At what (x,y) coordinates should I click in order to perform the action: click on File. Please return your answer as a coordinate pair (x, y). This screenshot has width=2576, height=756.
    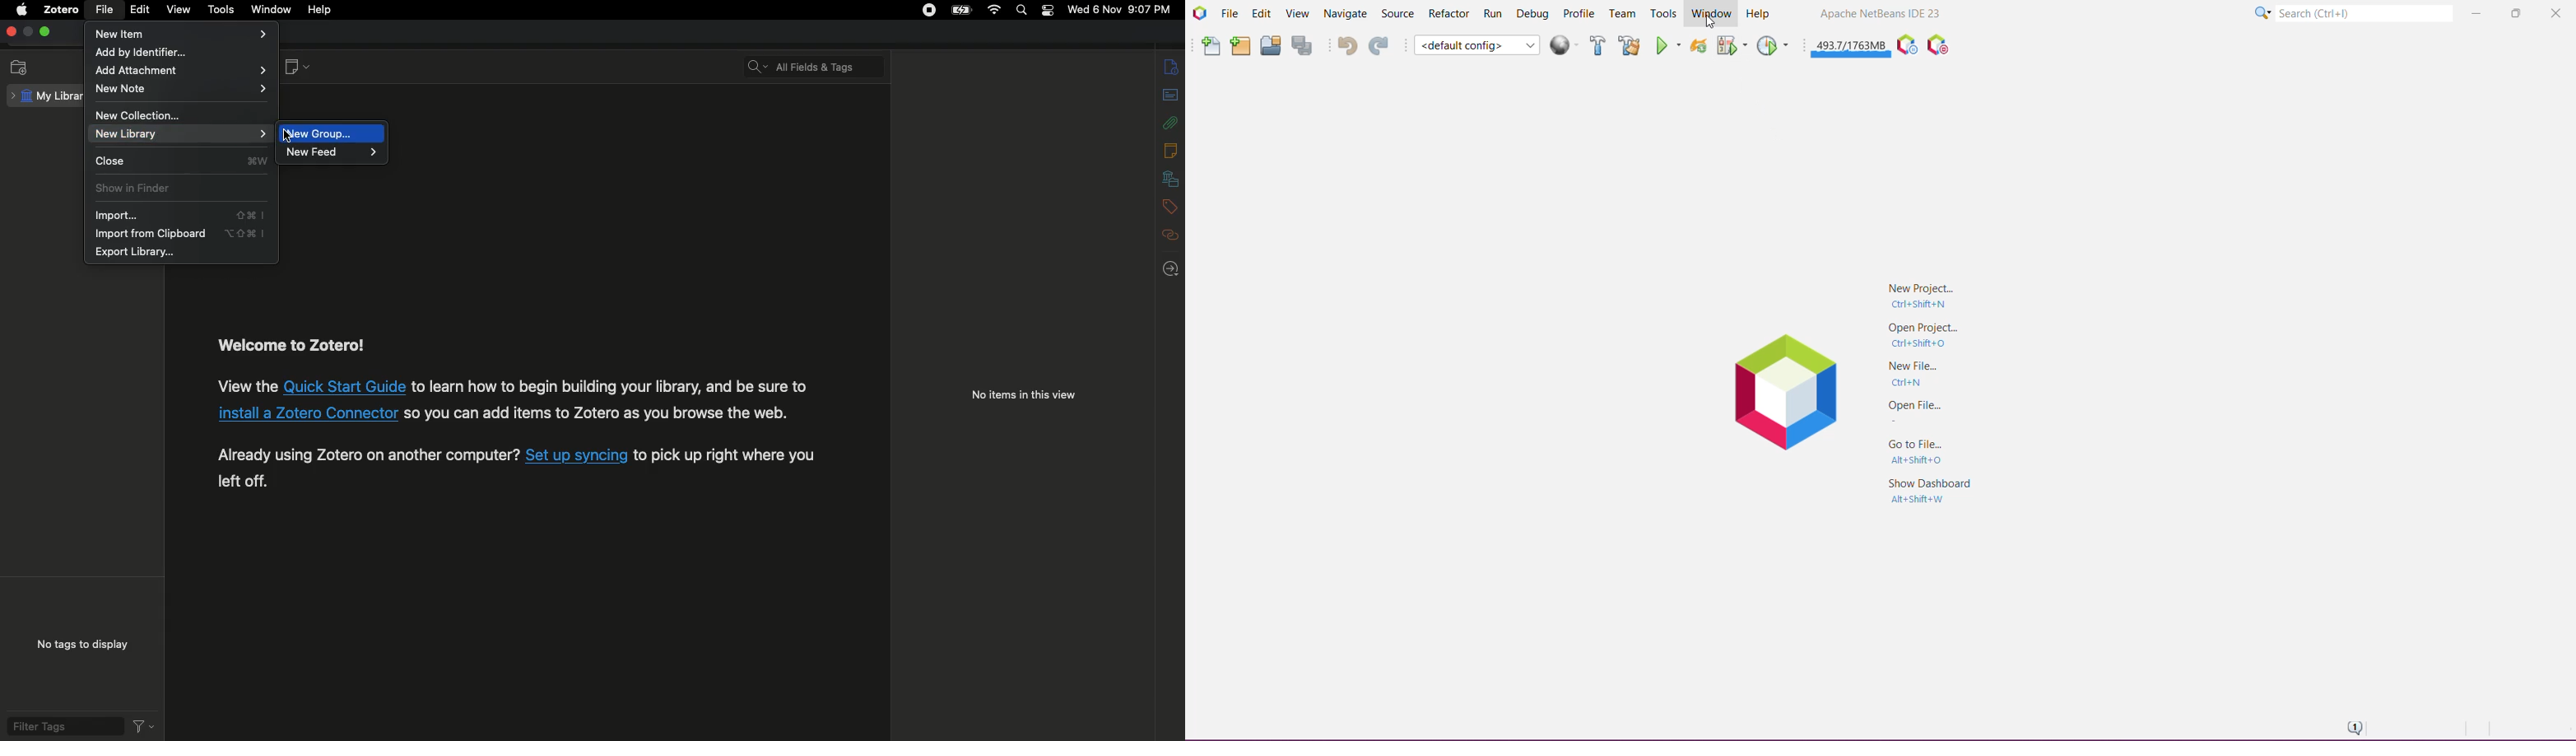
    Looking at the image, I should click on (107, 10).